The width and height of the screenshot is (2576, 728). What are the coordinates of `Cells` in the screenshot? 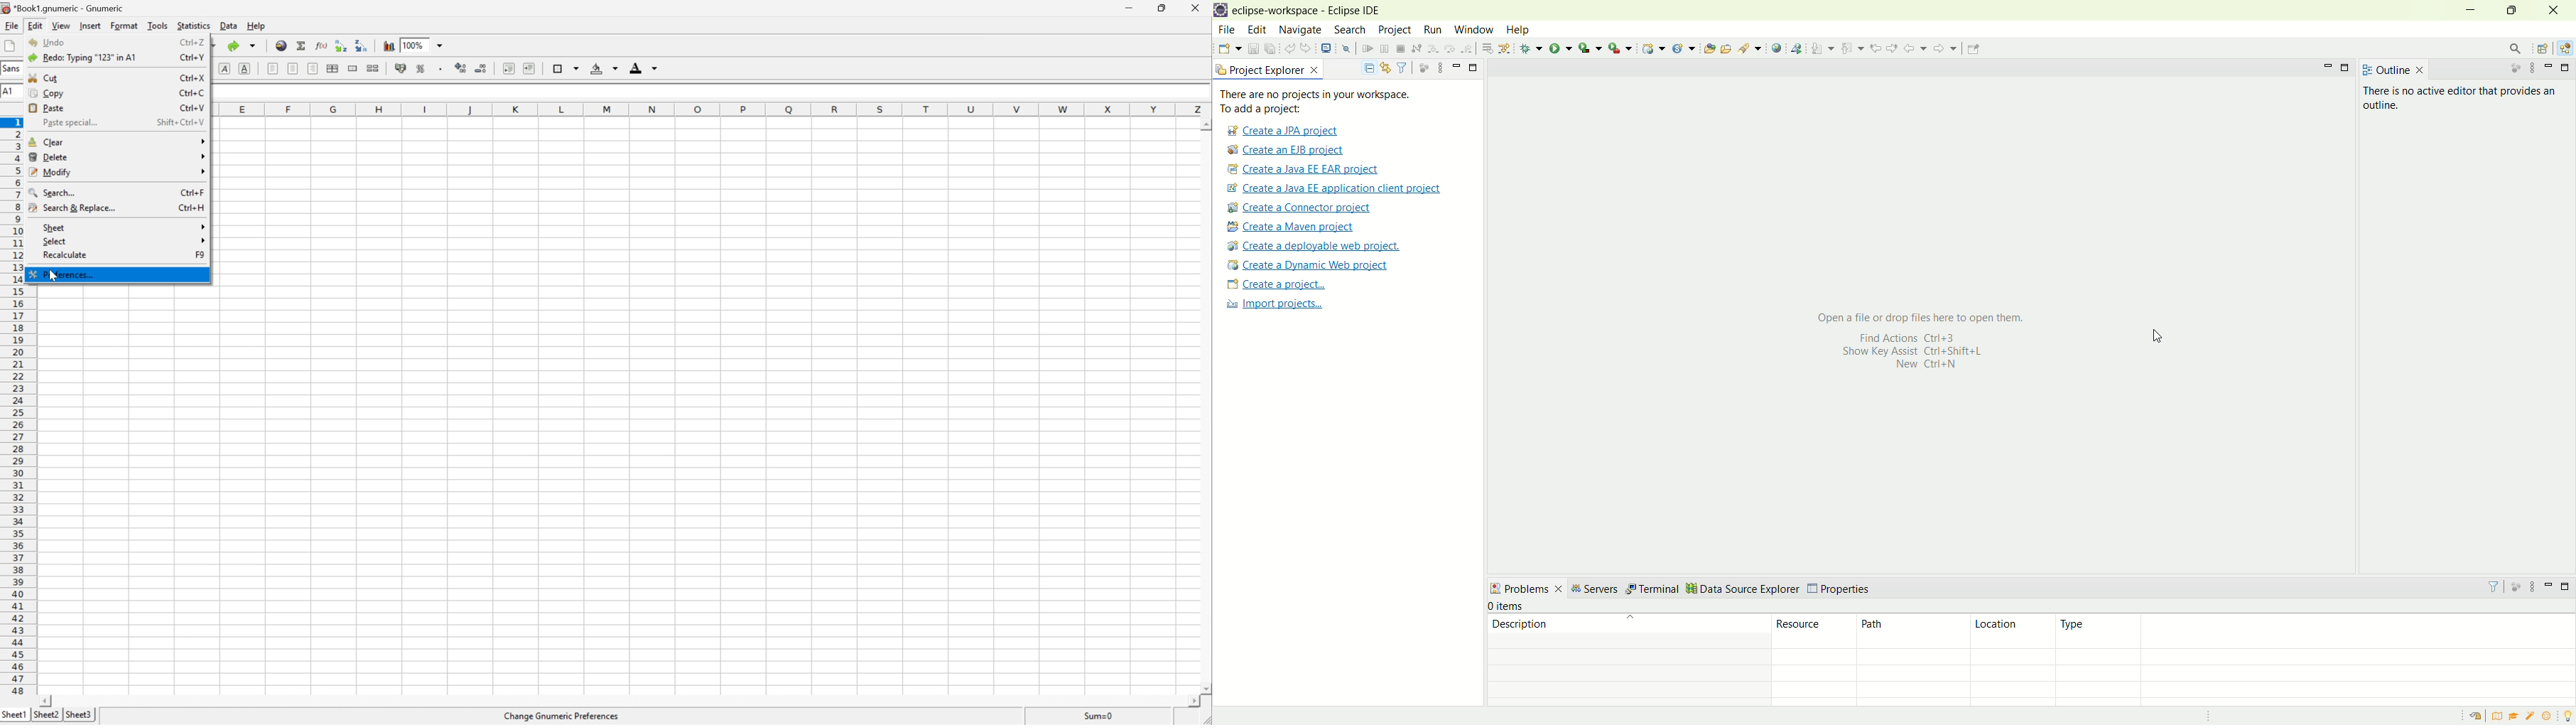 It's located at (713, 407).